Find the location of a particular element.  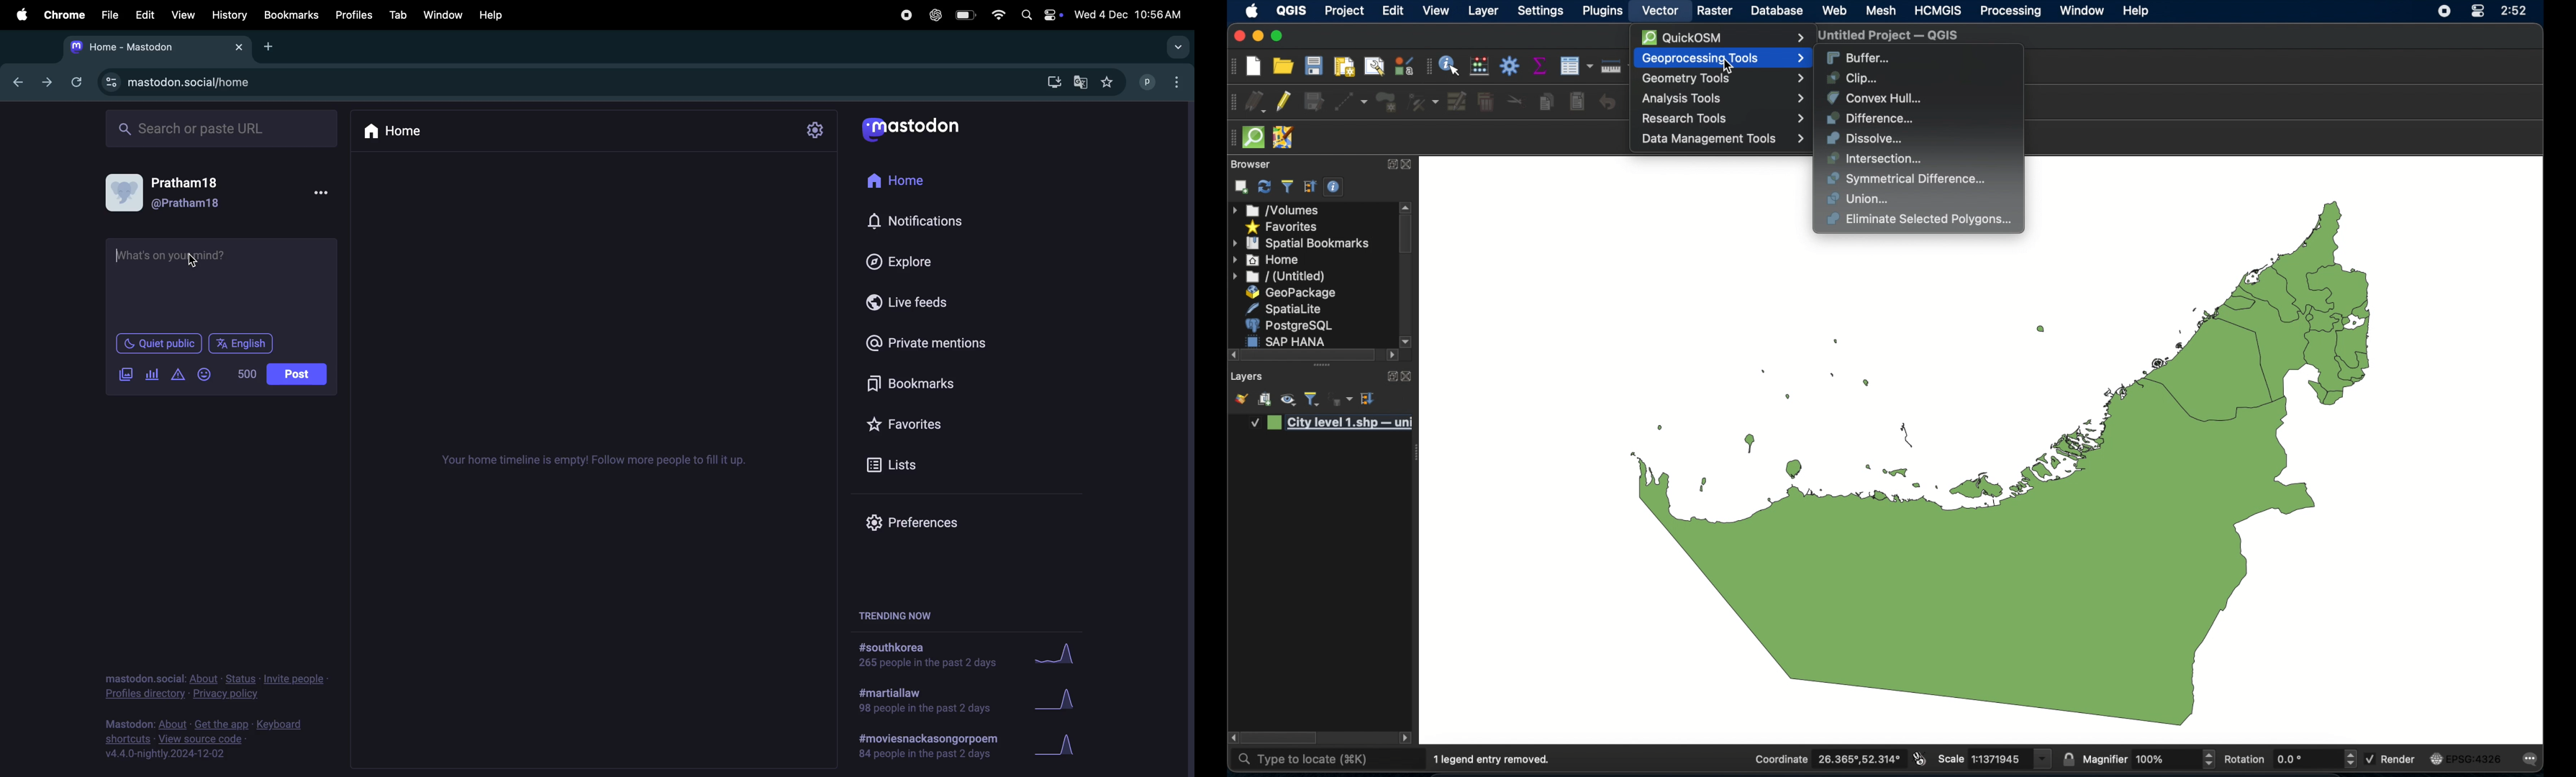

Graph is located at coordinates (1064, 653).